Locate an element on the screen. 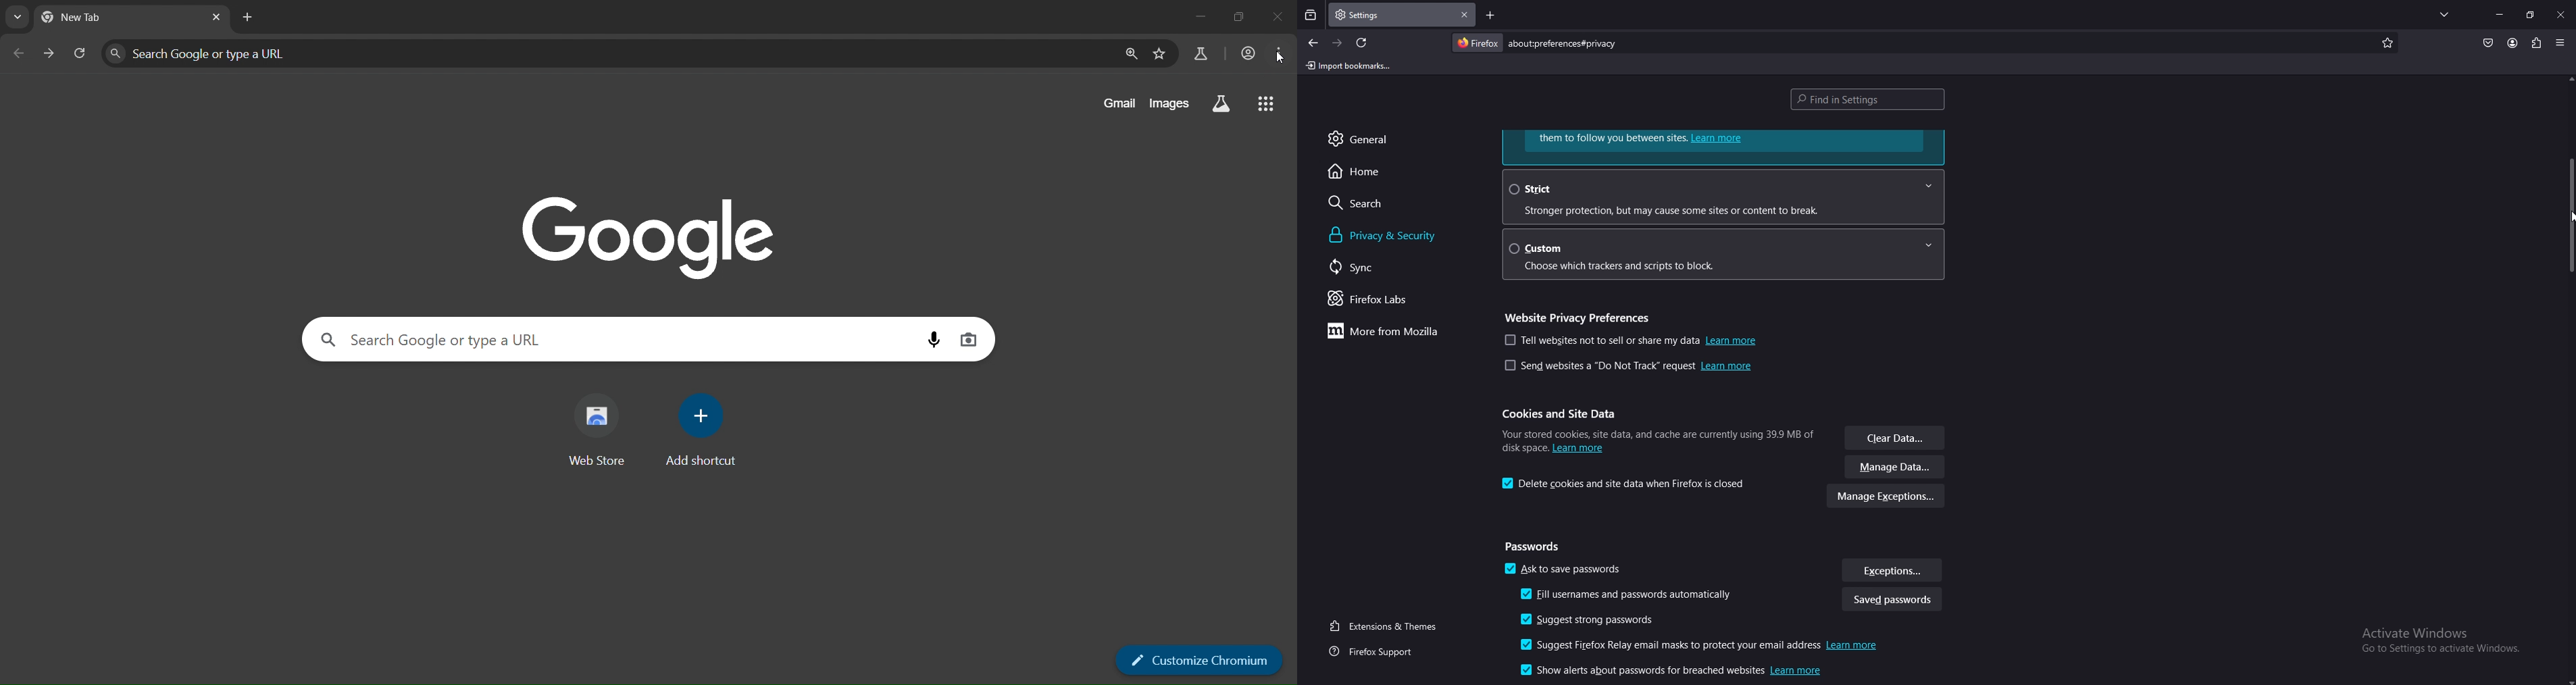 This screenshot has width=2576, height=700. application menu is located at coordinates (2561, 41).